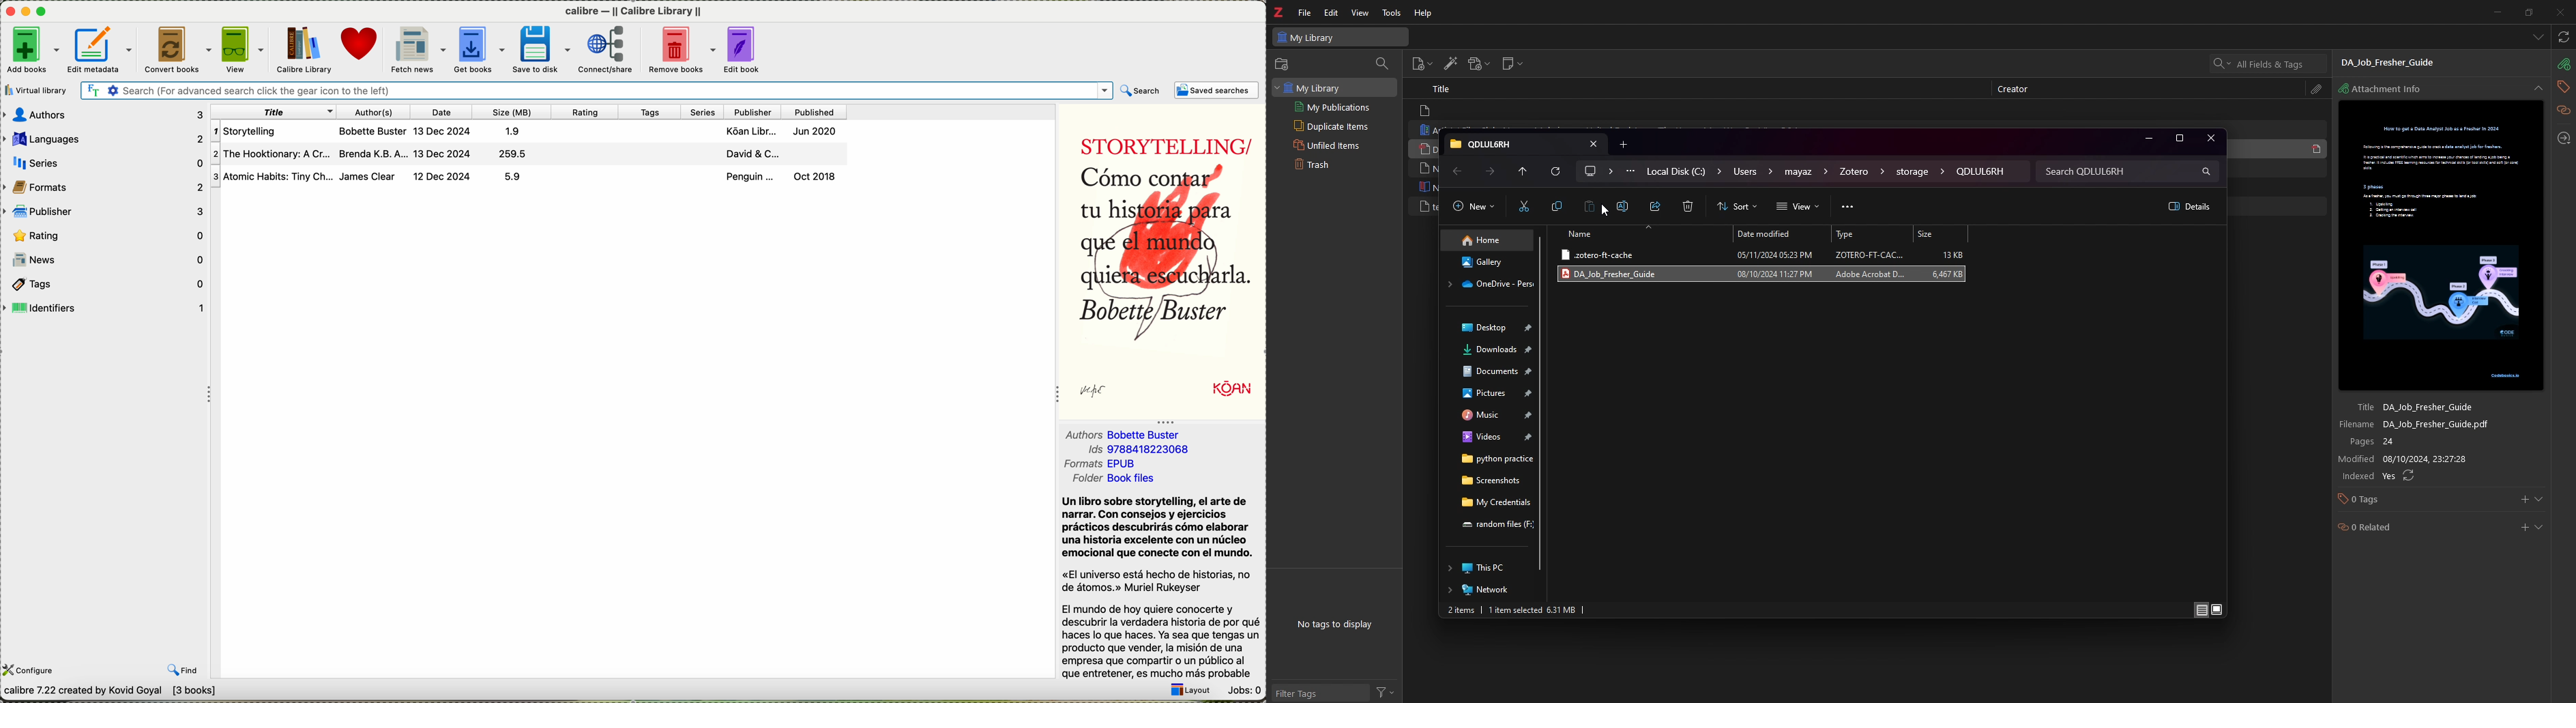  Describe the element at coordinates (2401, 62) in the screenshot. I see `file name` at that location.